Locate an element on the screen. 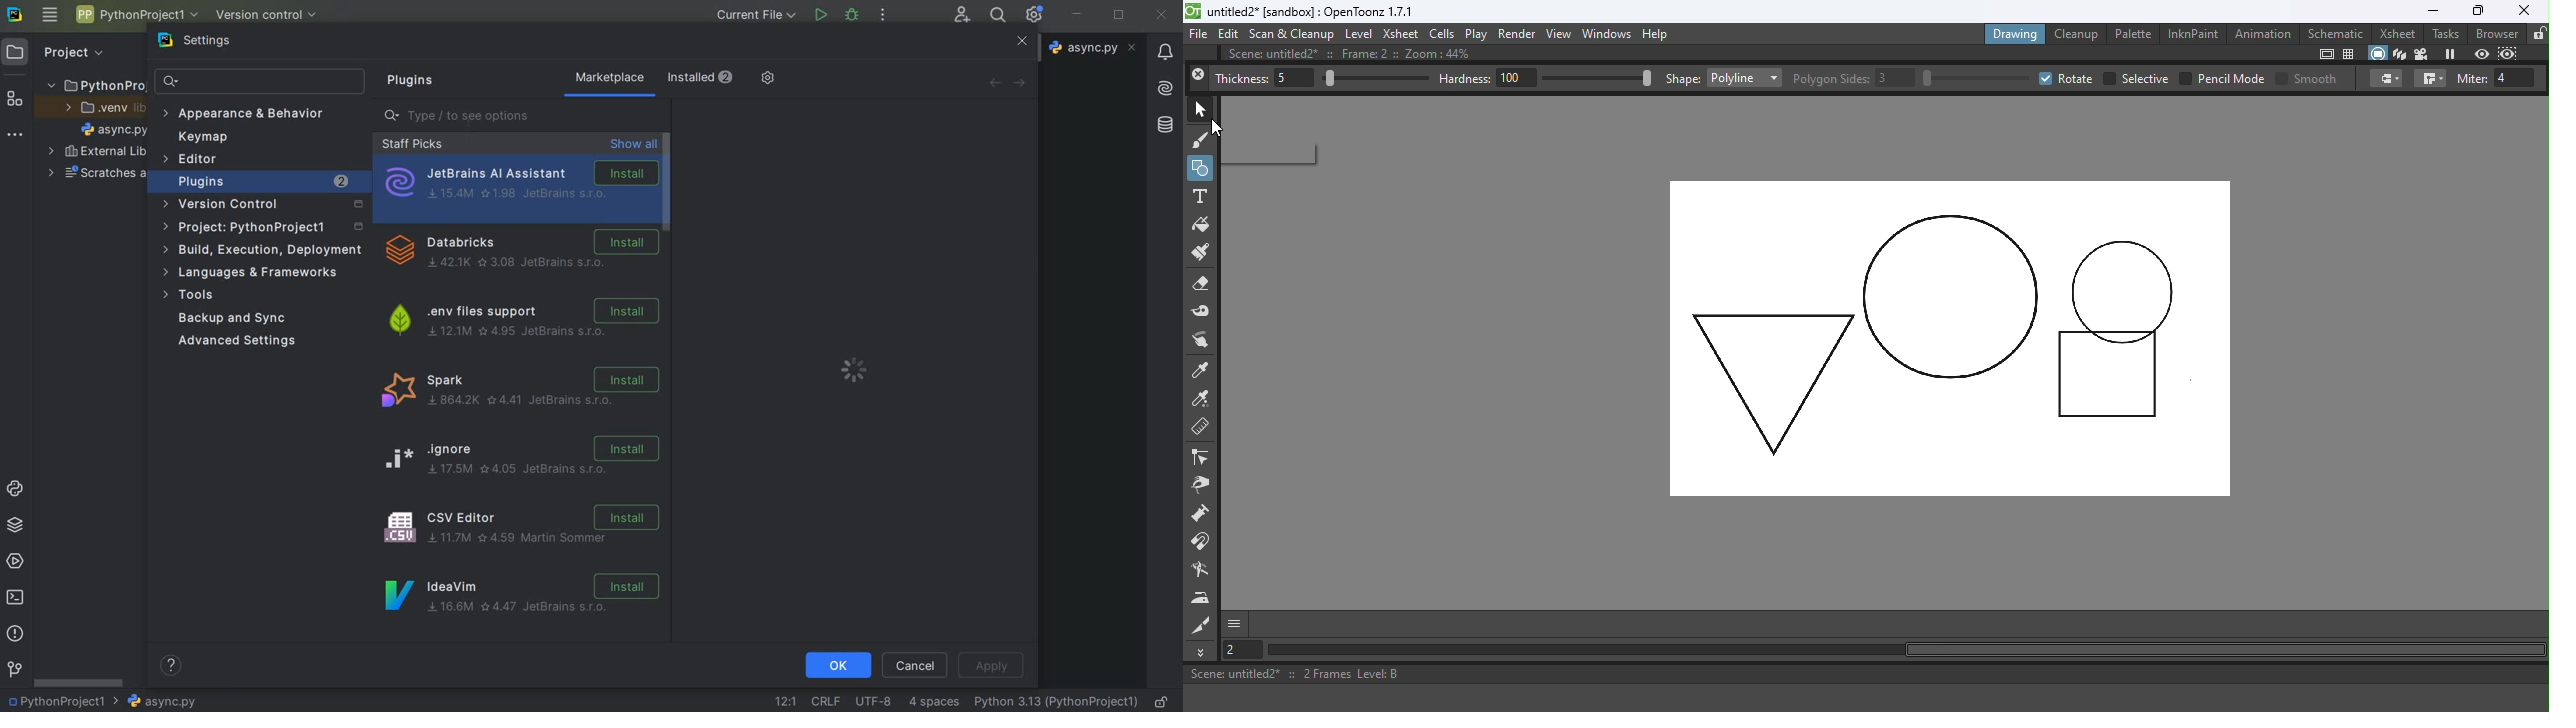  cancel is located at coordinates (916, 666).